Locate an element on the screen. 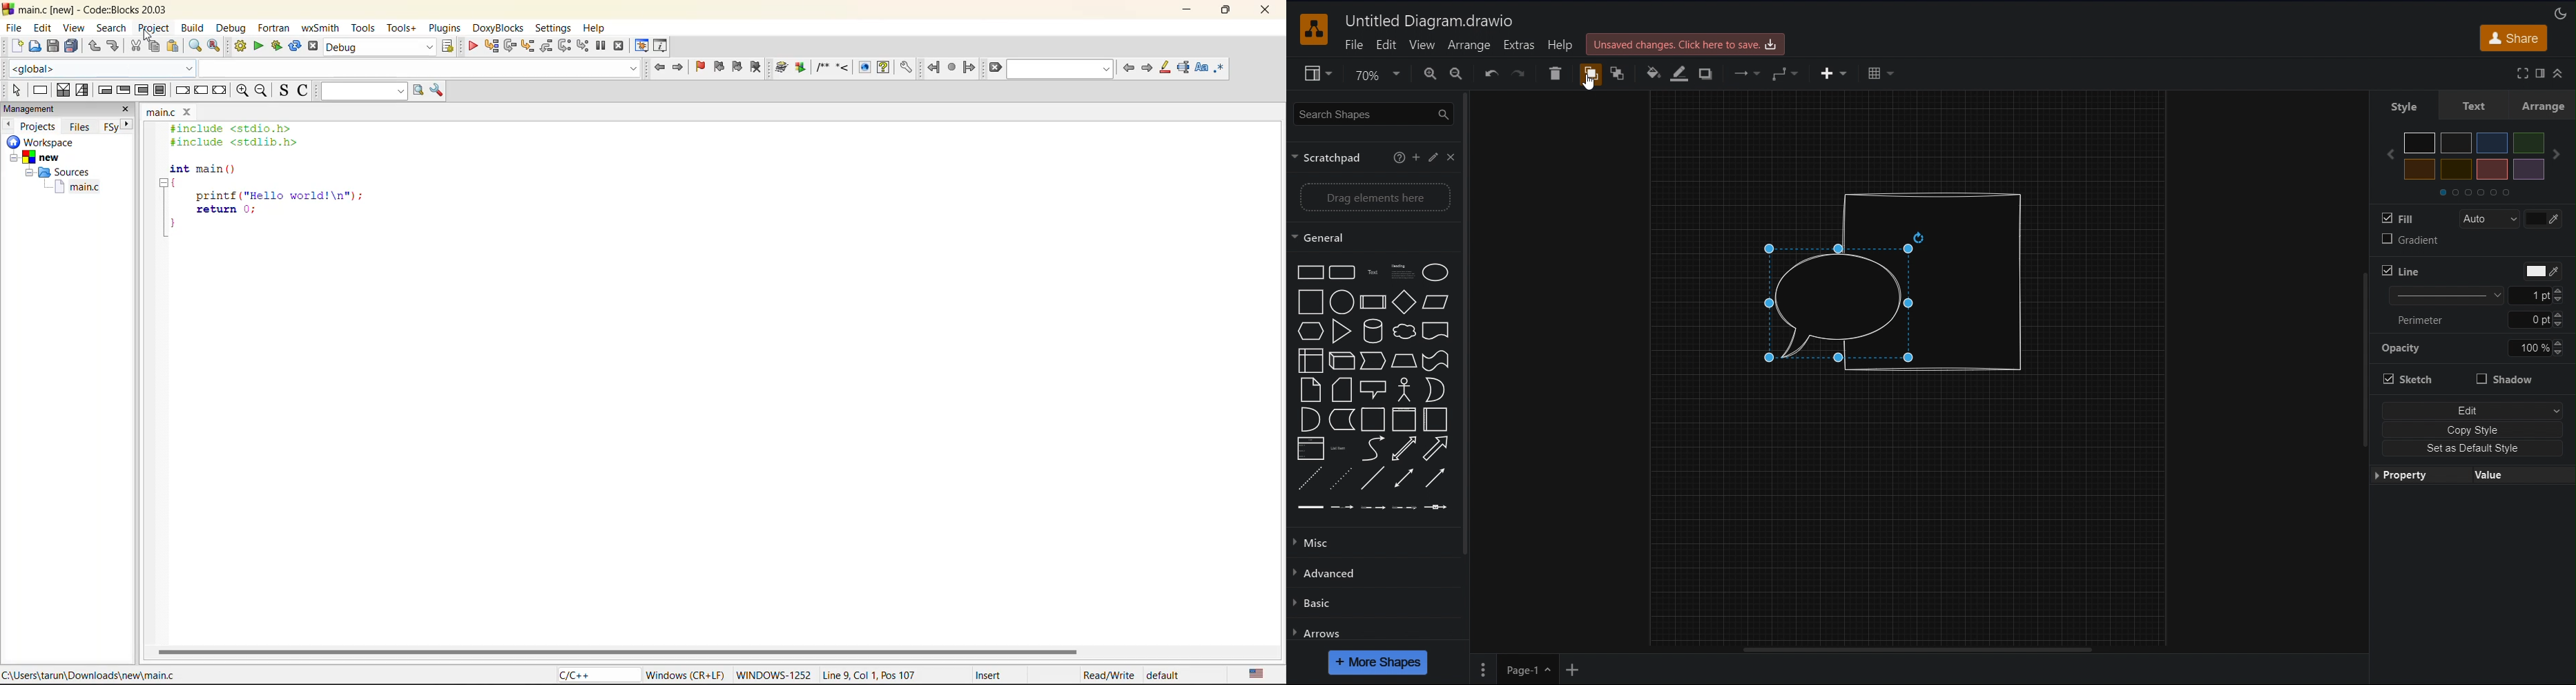  Appearance is located at coordinates (2561, 13).